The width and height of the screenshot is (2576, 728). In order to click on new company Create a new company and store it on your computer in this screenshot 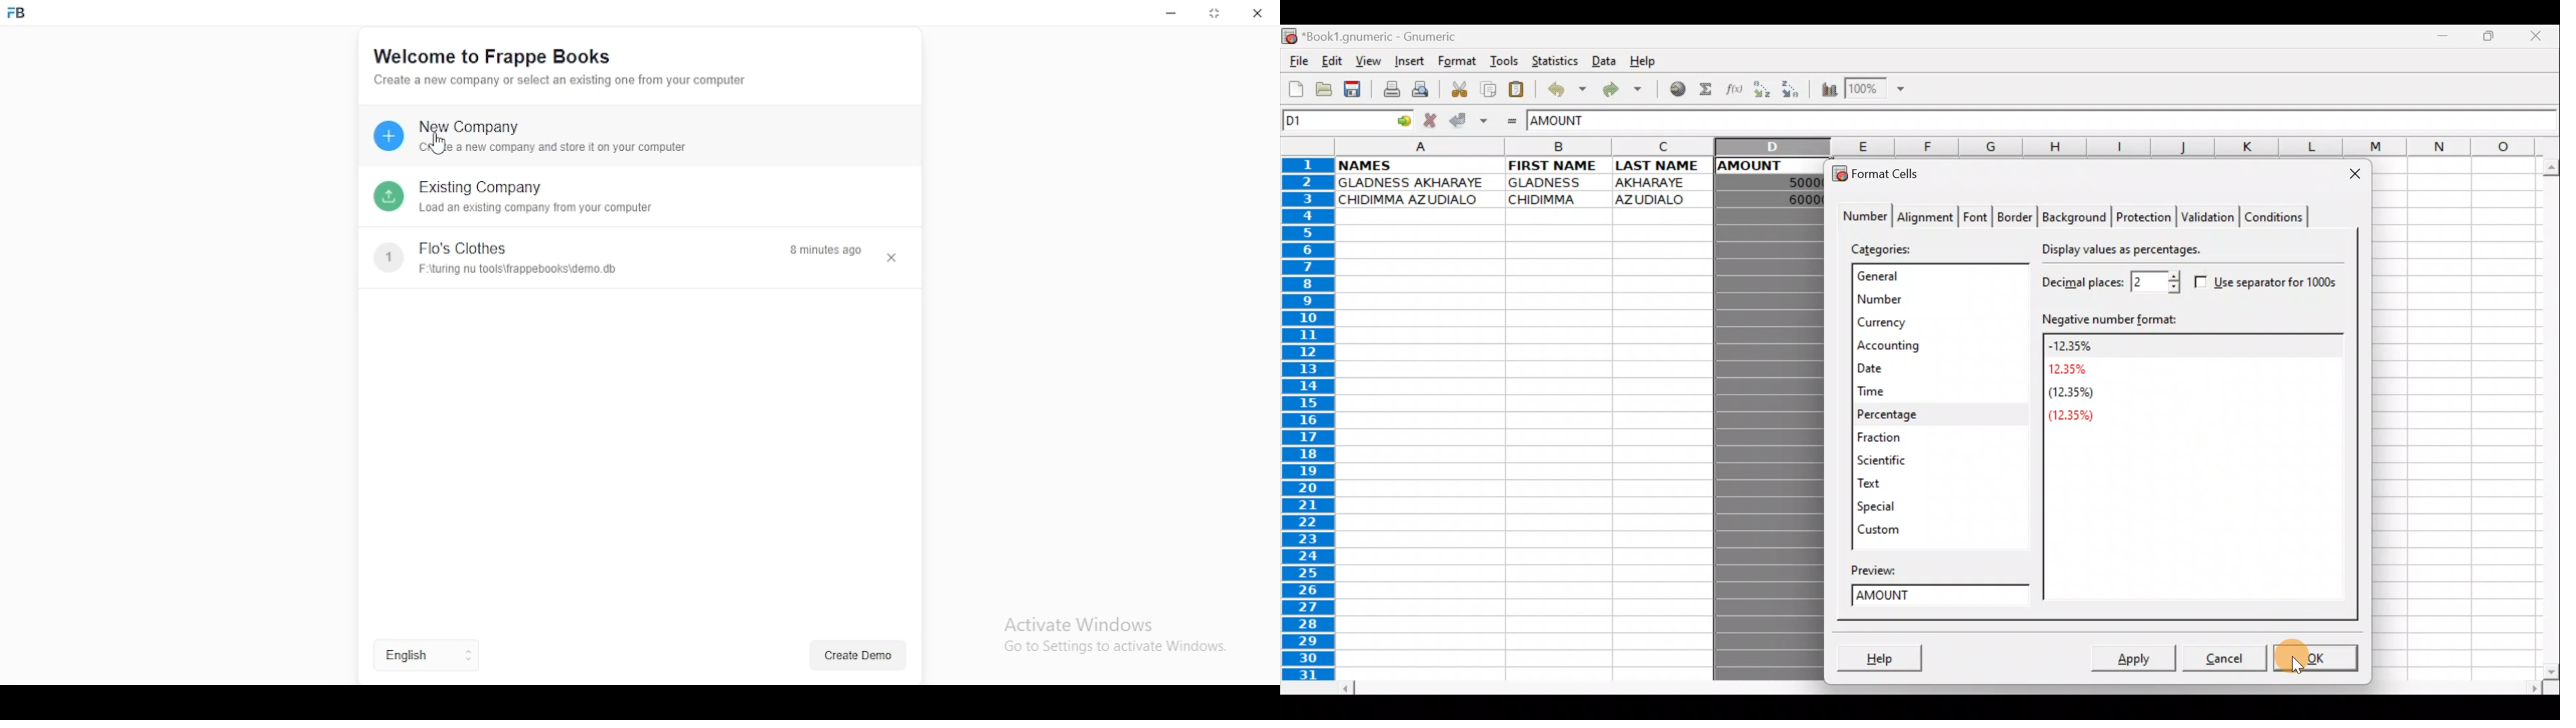, I will do `click(534, 138)`.